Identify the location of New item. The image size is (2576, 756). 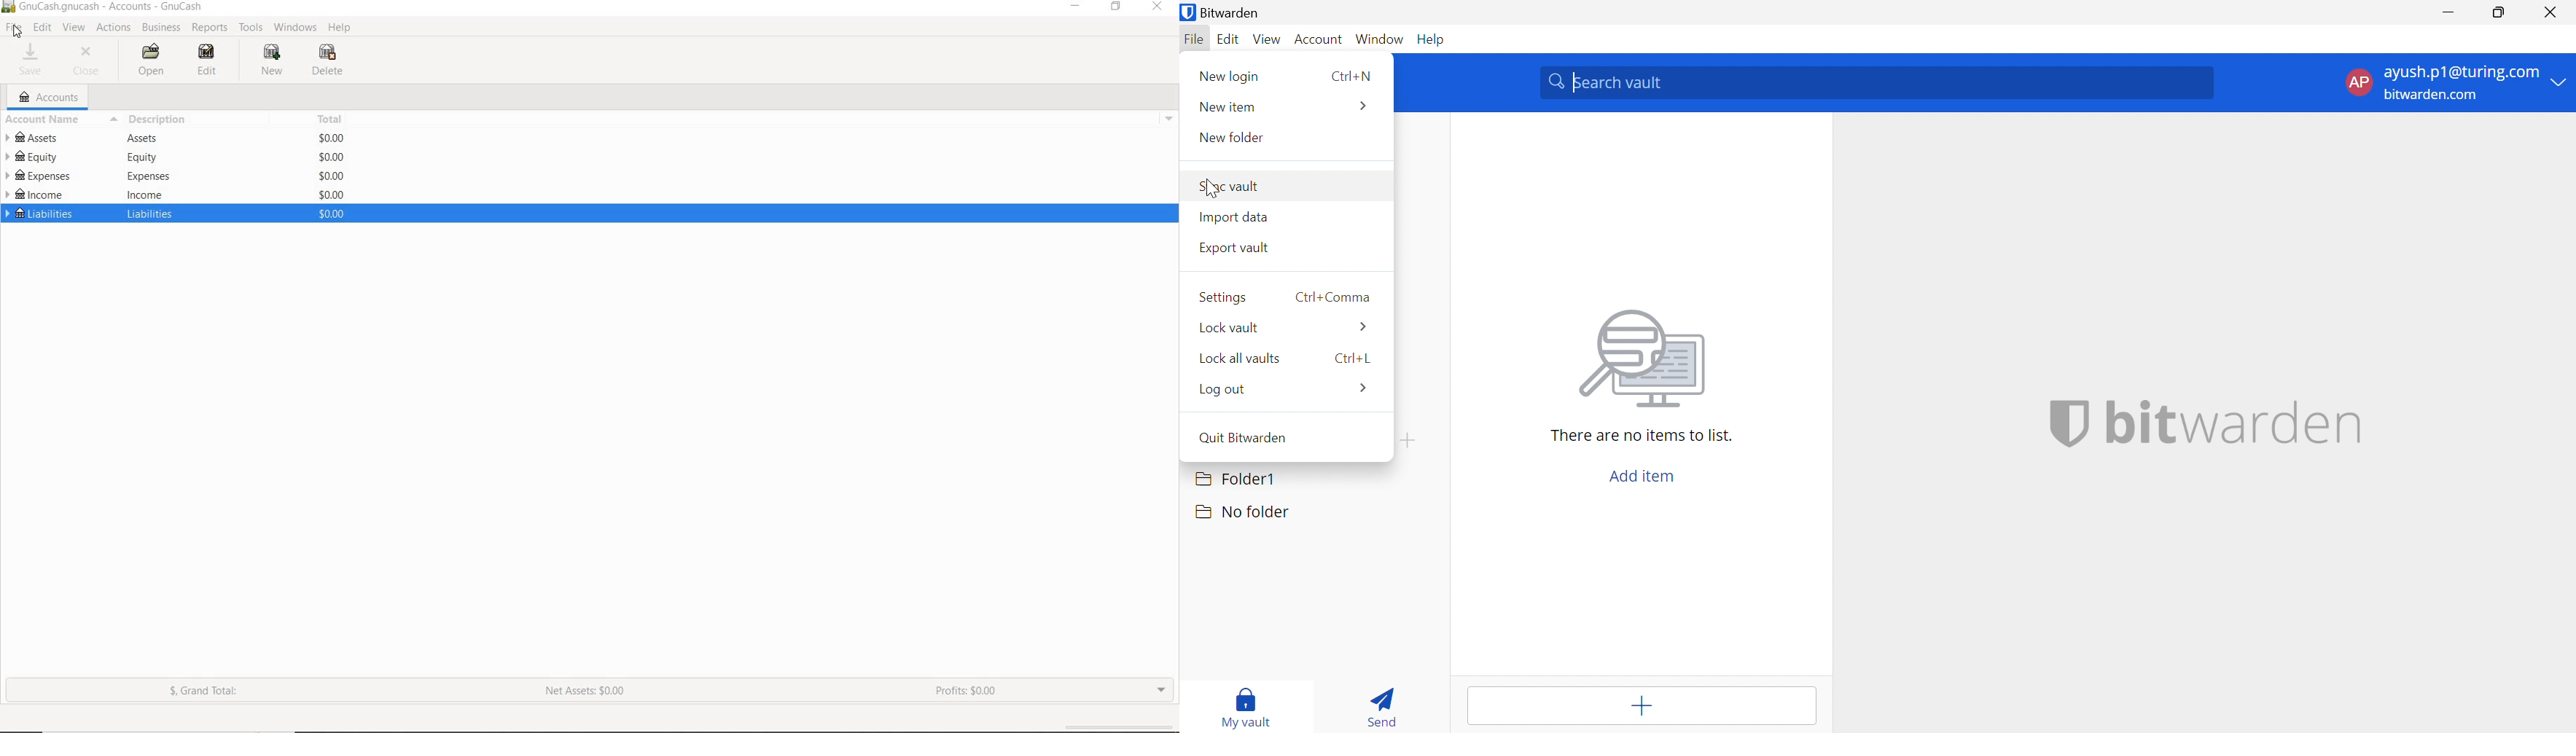
(1228, 109).